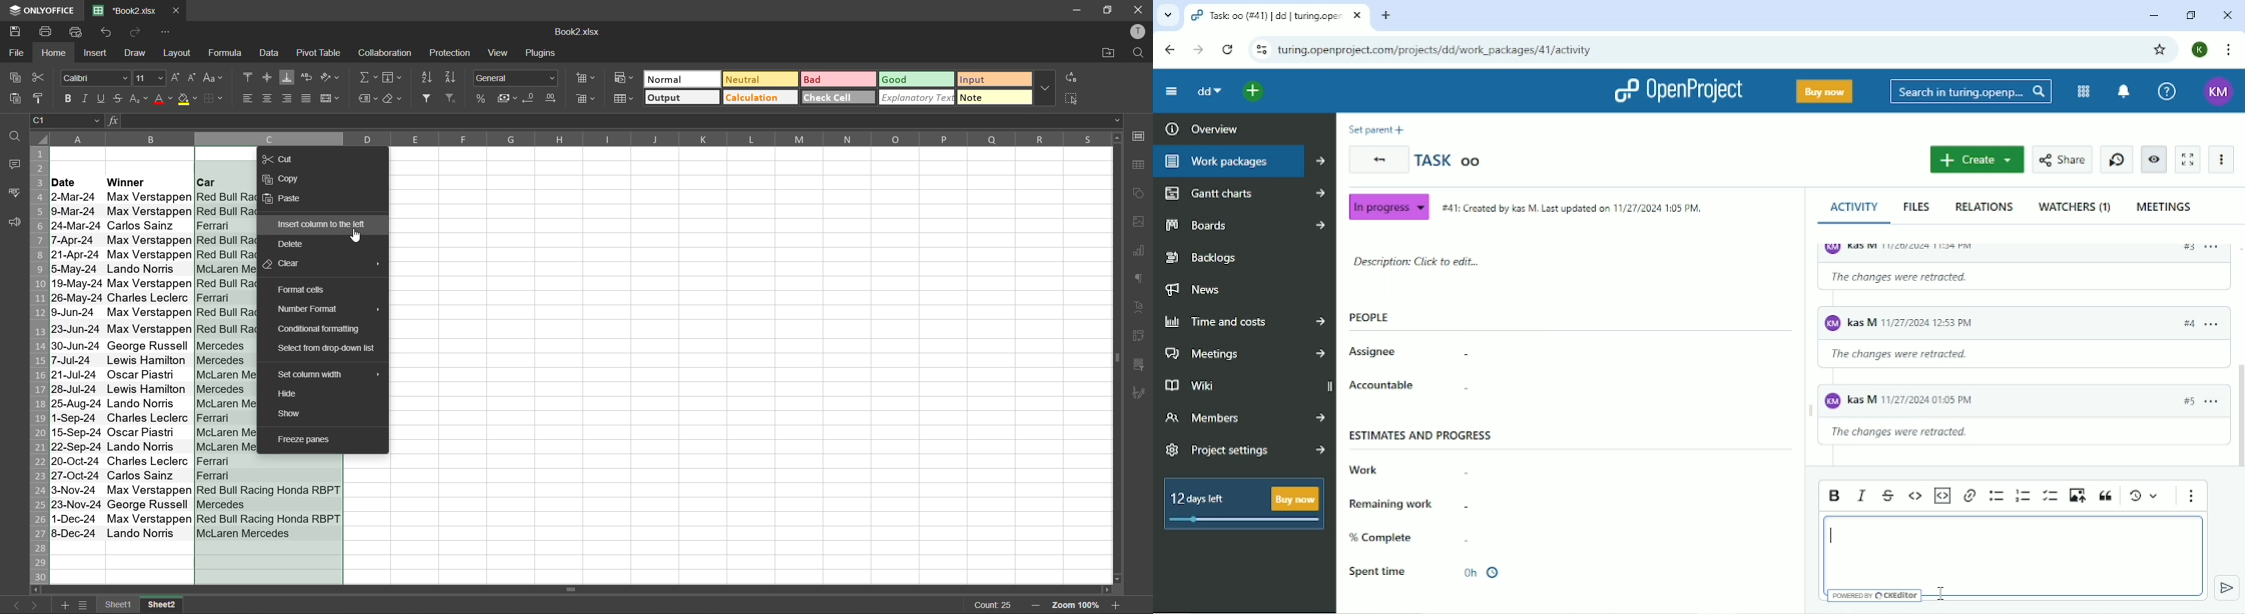 This screenshot has height=616, width=2268. Describe the element at coordinates (540, 591) in the screenshot. I see `scroll bar` at that location.